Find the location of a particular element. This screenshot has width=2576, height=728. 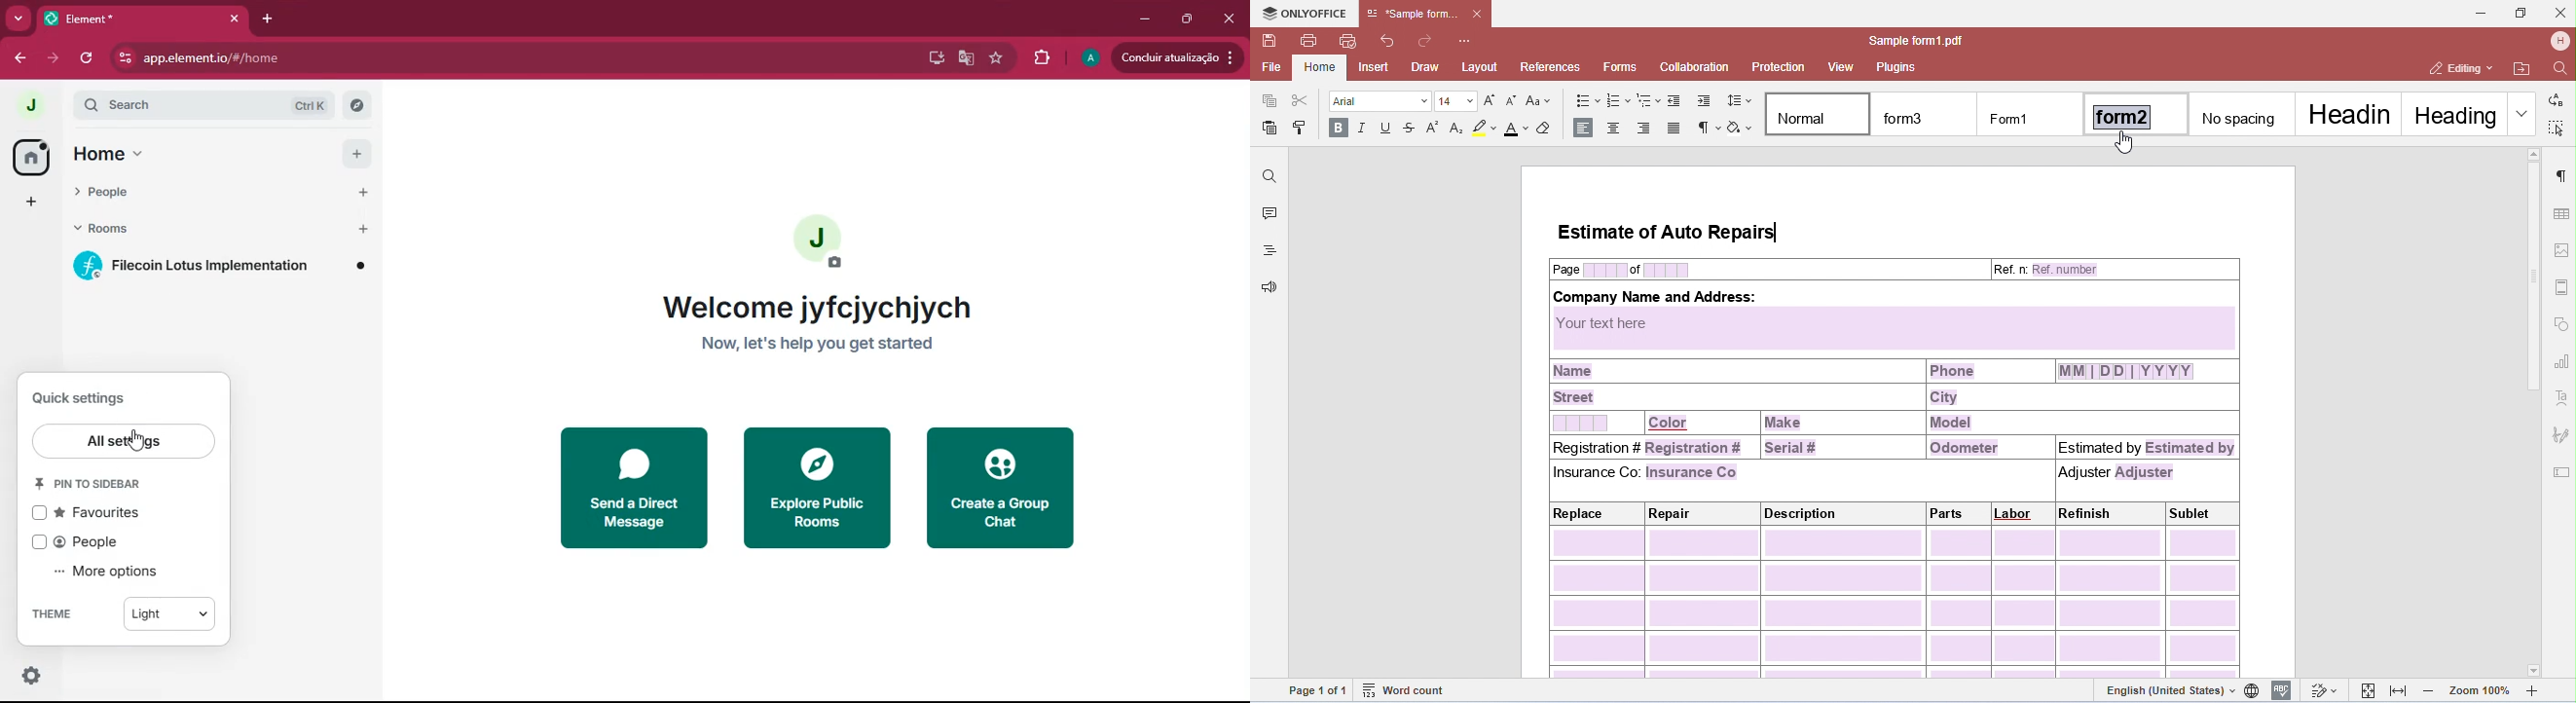

conduir atualizacao is located at coordinates (1178, 58).